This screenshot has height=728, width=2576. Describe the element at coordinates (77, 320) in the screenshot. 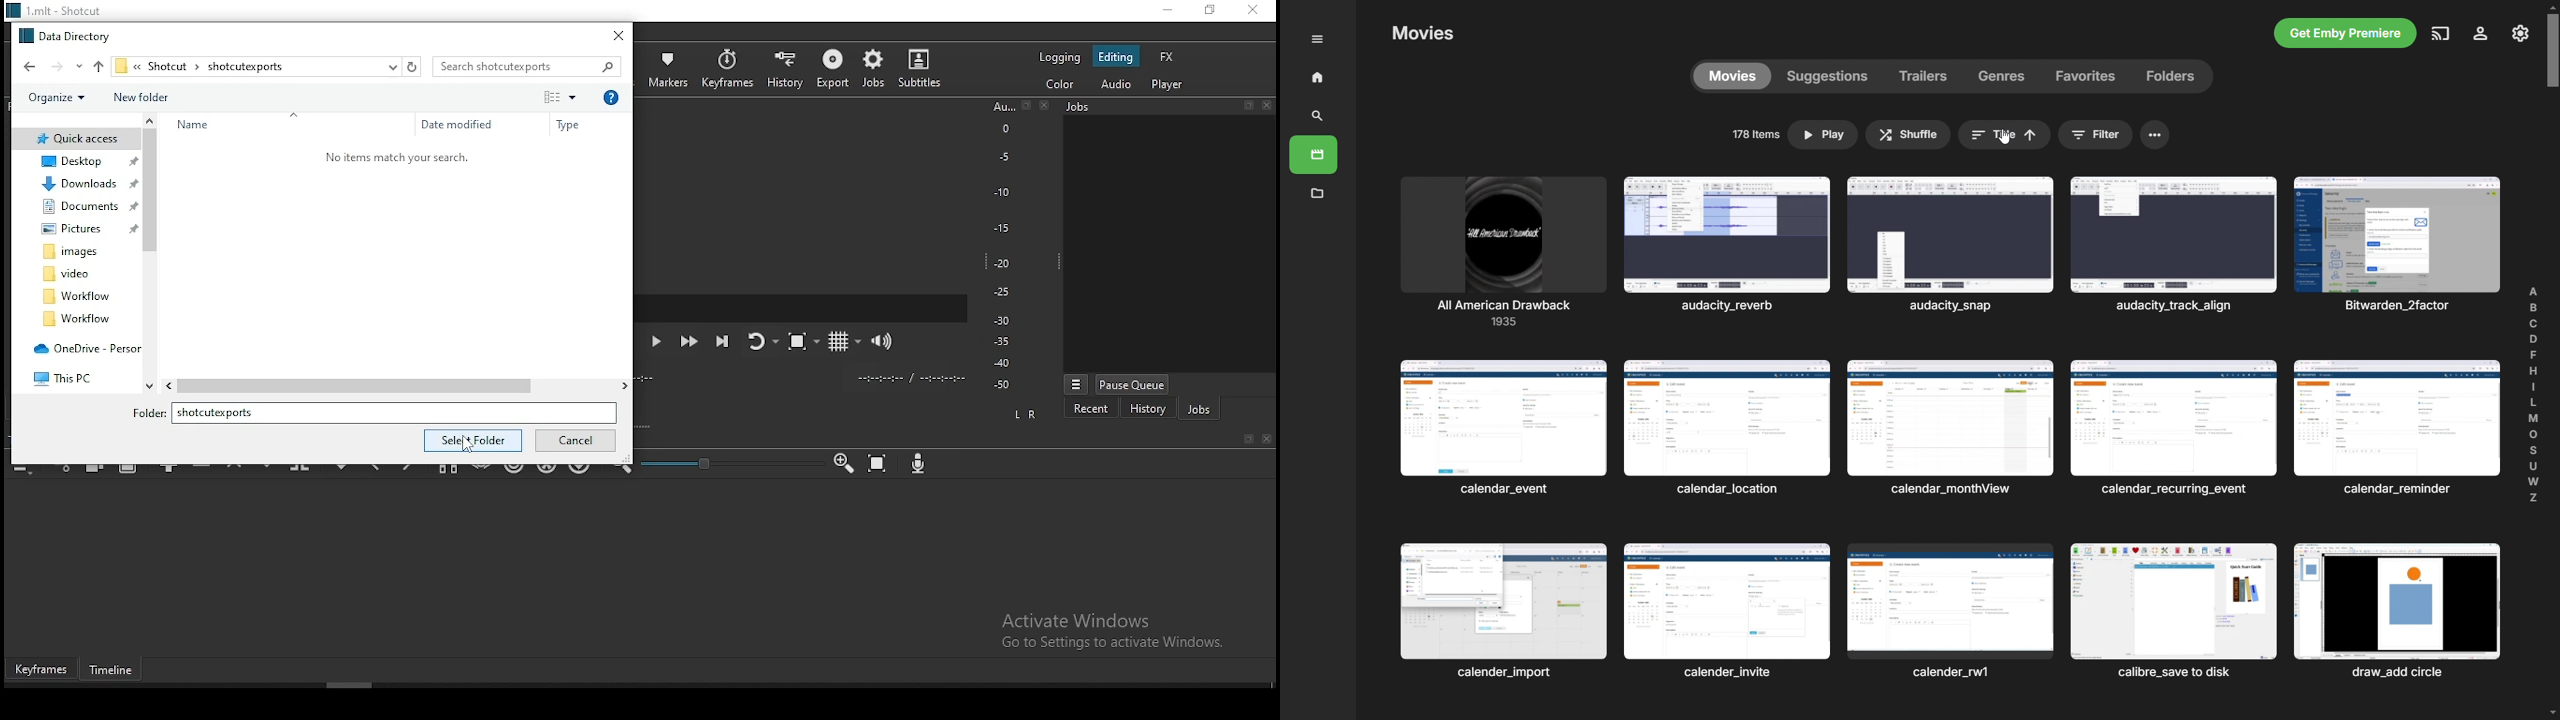

I see `local folder` at that location.